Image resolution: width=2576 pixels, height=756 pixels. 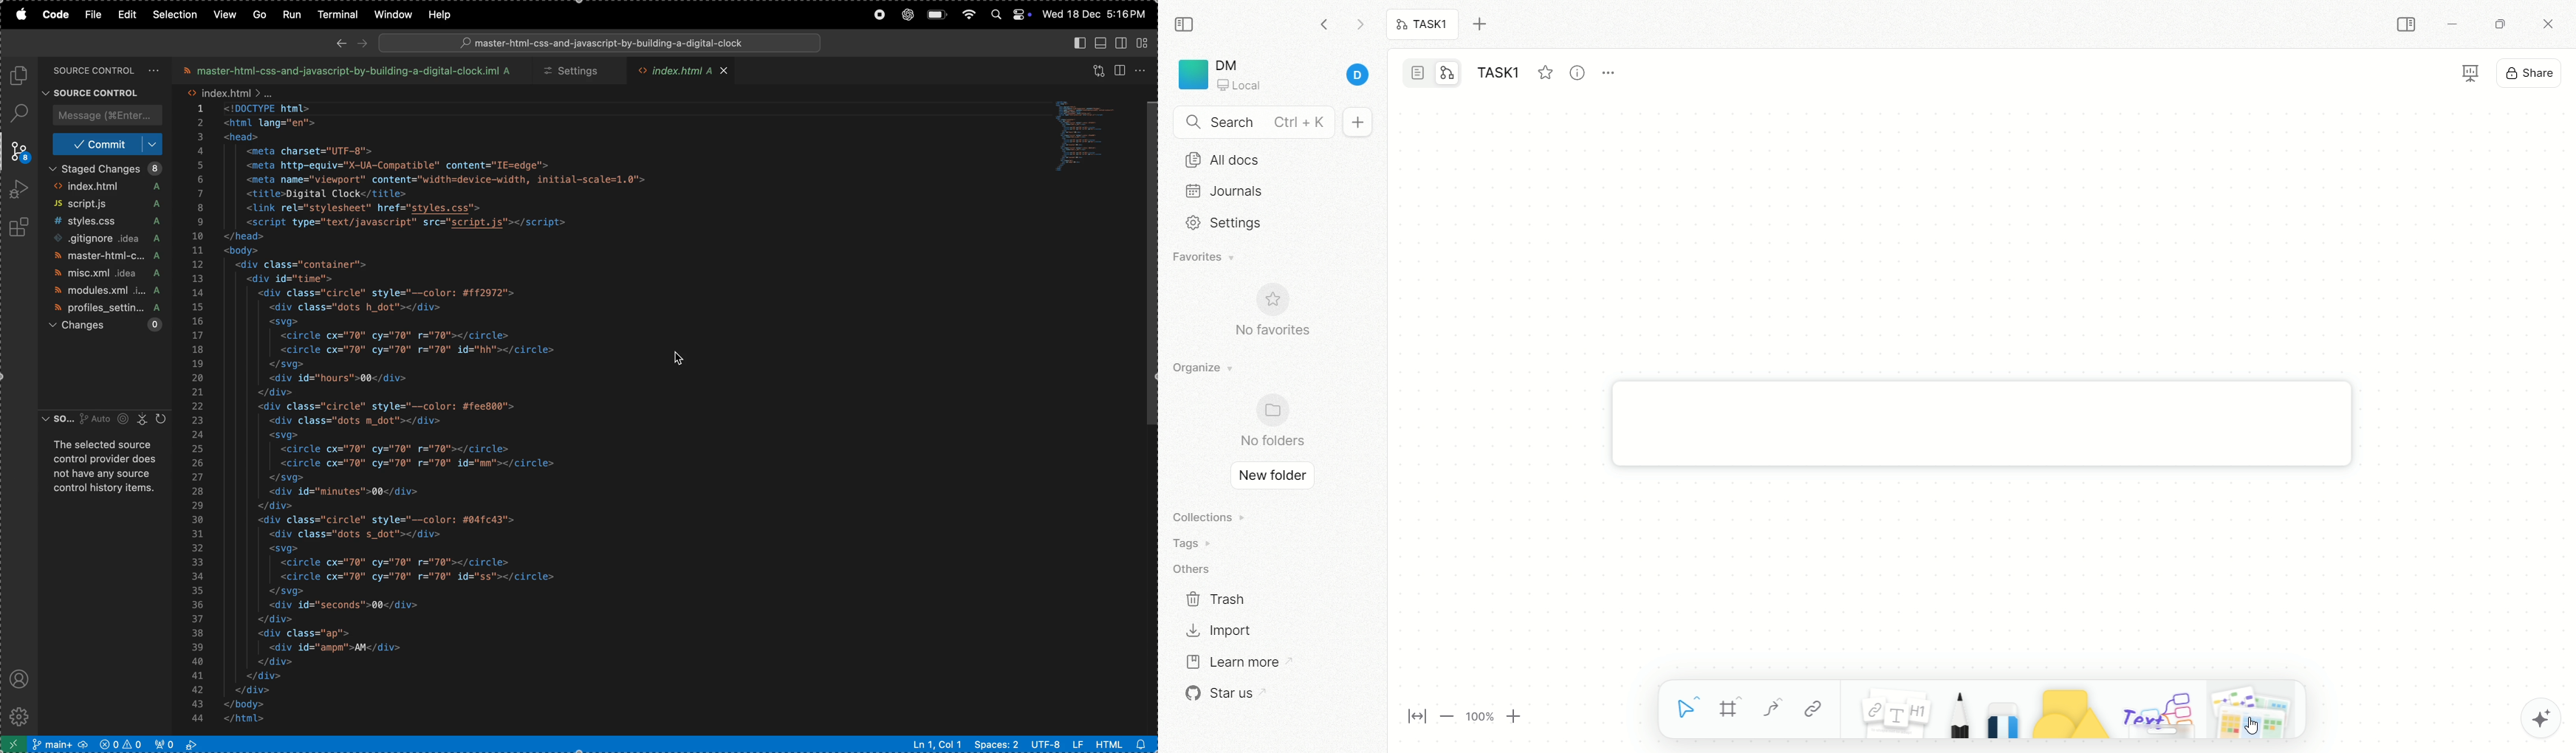 I want to click on task1, so click(x=1502, y=75).